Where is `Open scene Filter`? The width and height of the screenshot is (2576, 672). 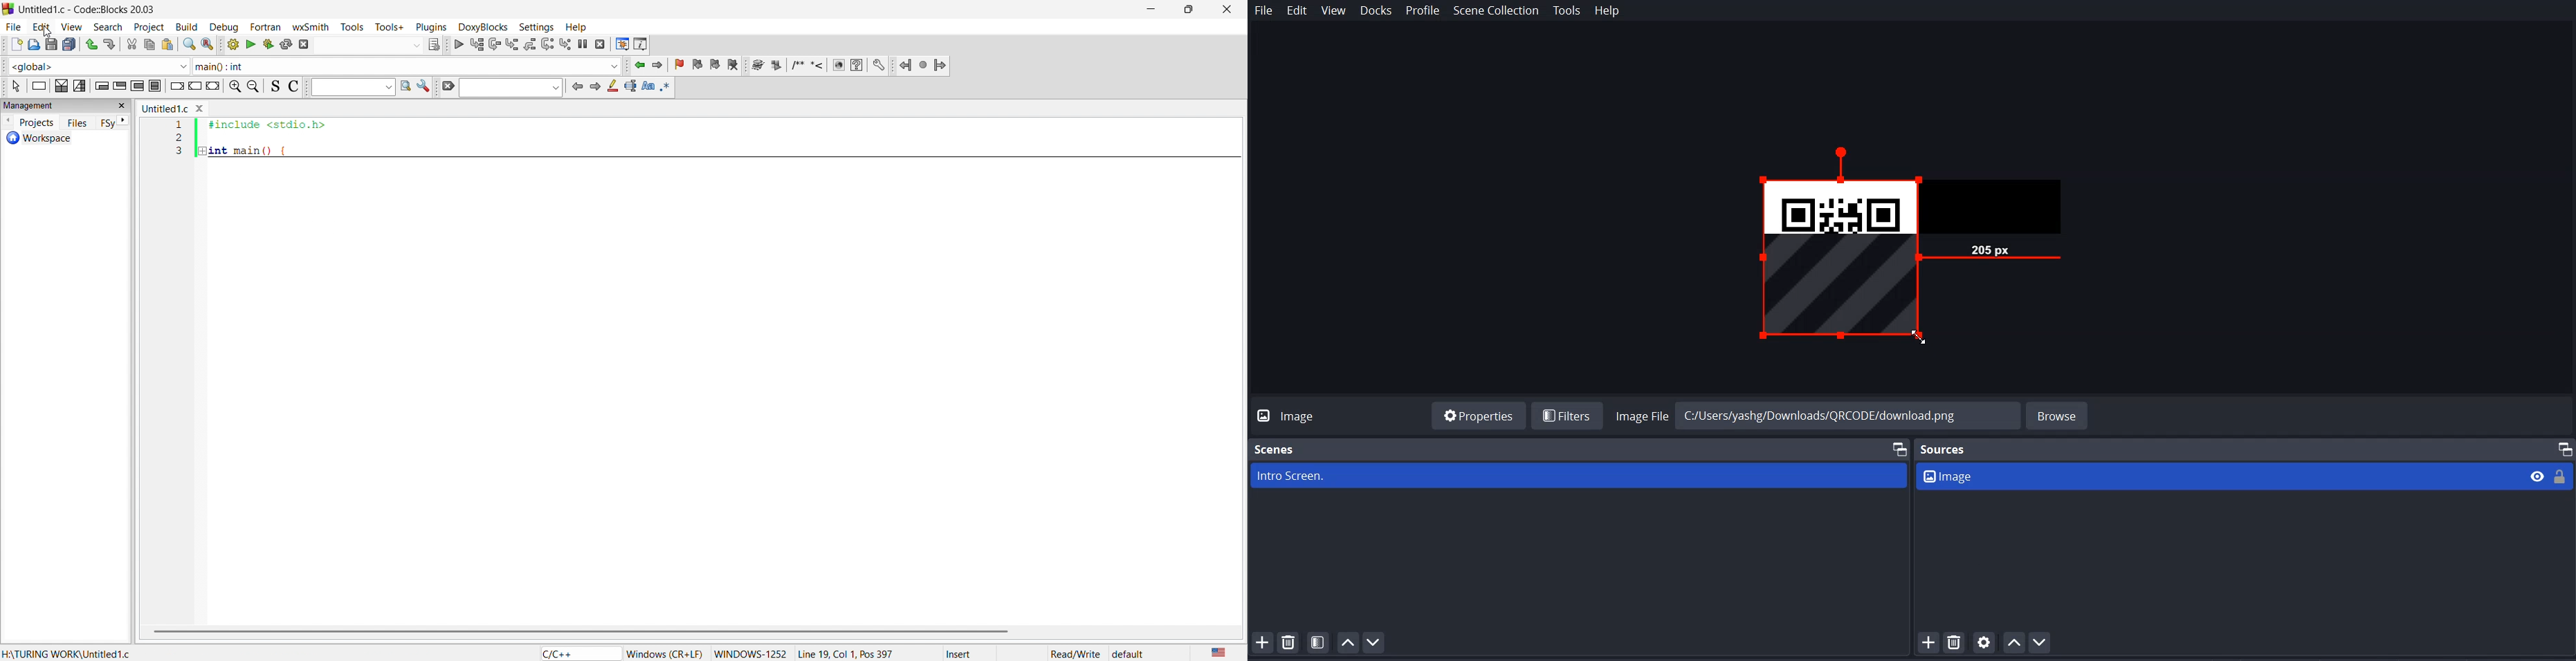
Open scene Filter is located at coordinates (1319, 642).